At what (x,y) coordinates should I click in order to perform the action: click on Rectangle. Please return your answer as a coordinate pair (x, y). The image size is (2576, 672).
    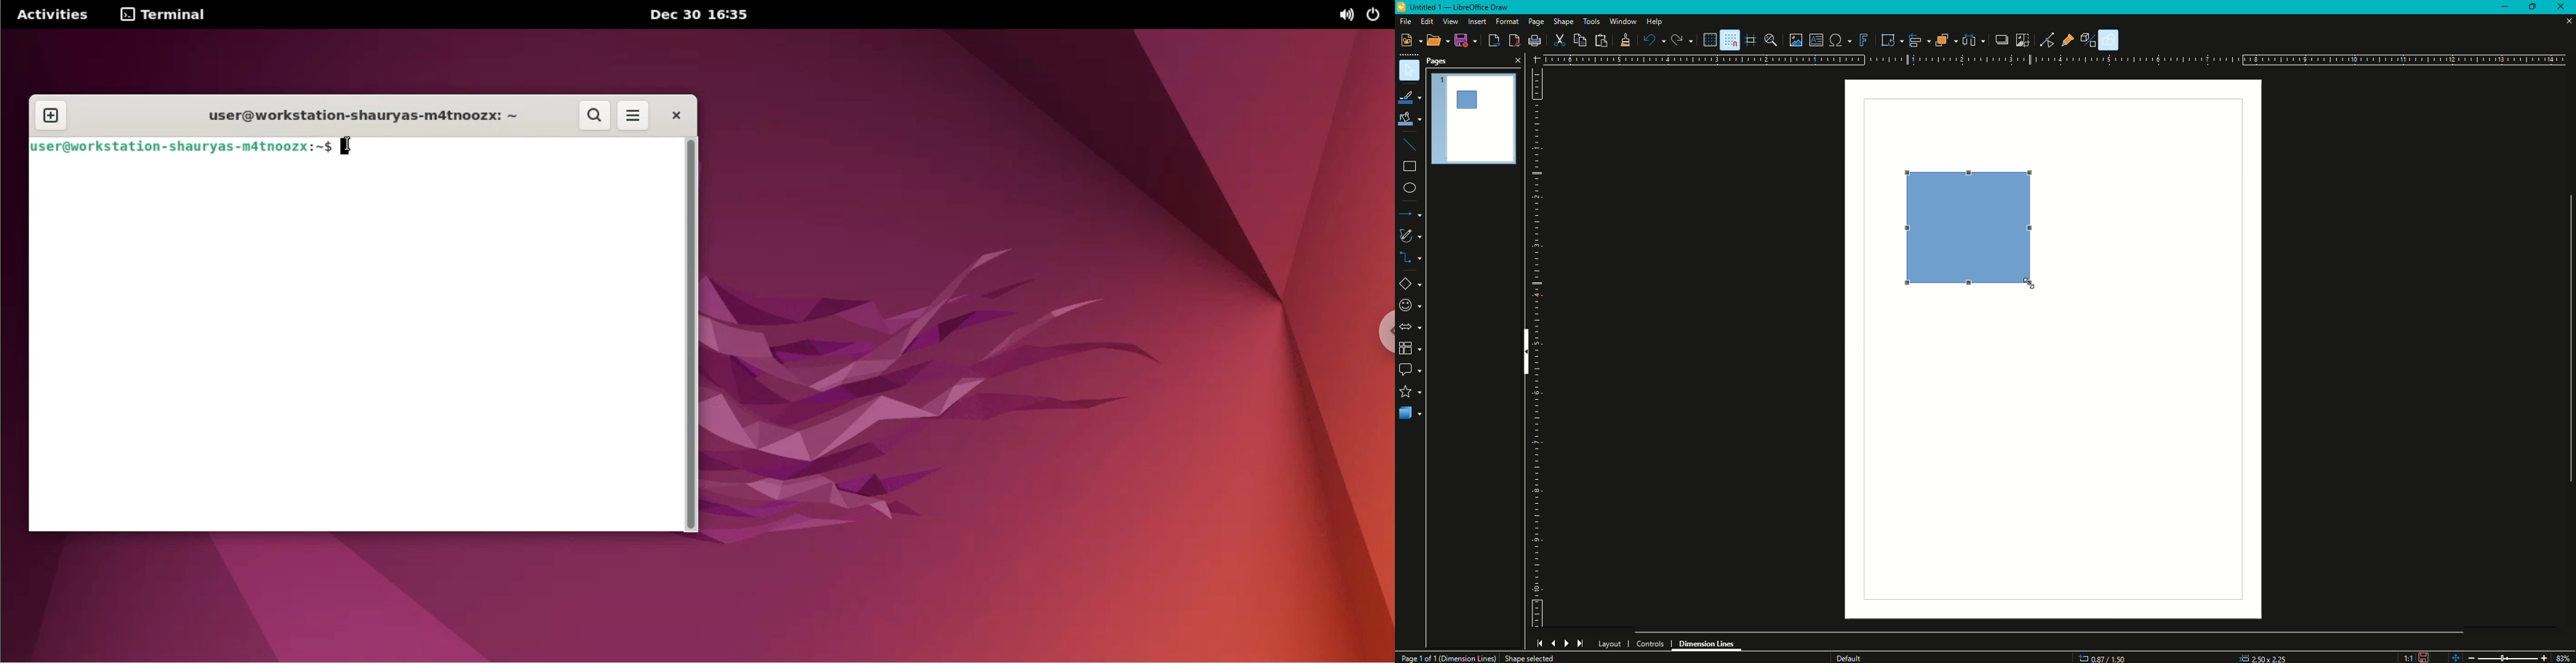
    Looking at the image, I should click on (1408, 169).